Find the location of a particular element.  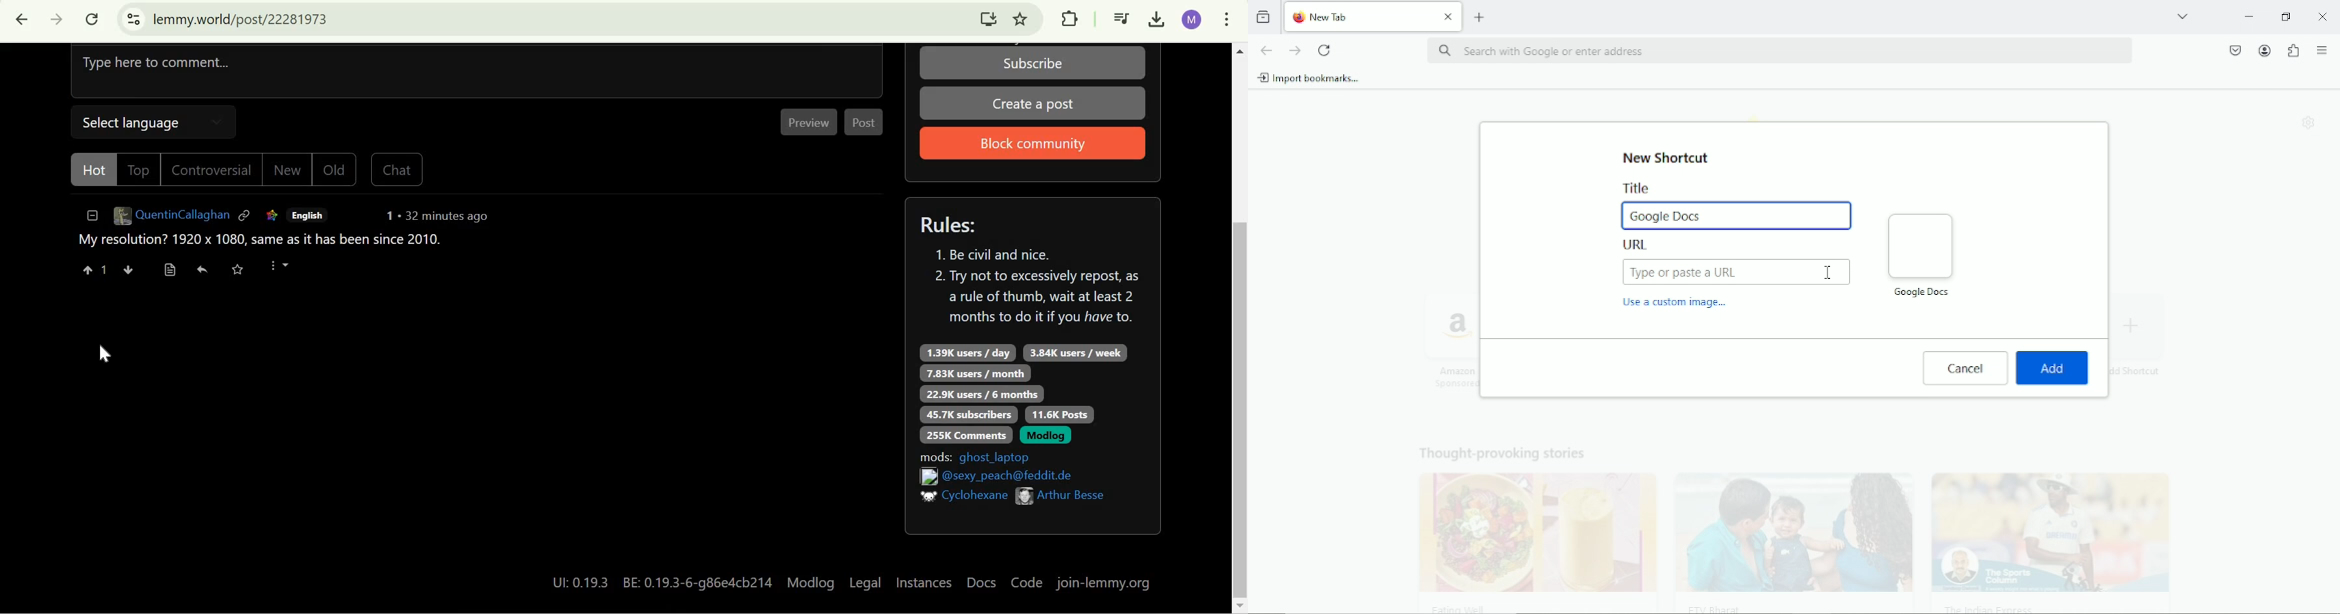

Scrollbar is located at coordinates (1240, 327).